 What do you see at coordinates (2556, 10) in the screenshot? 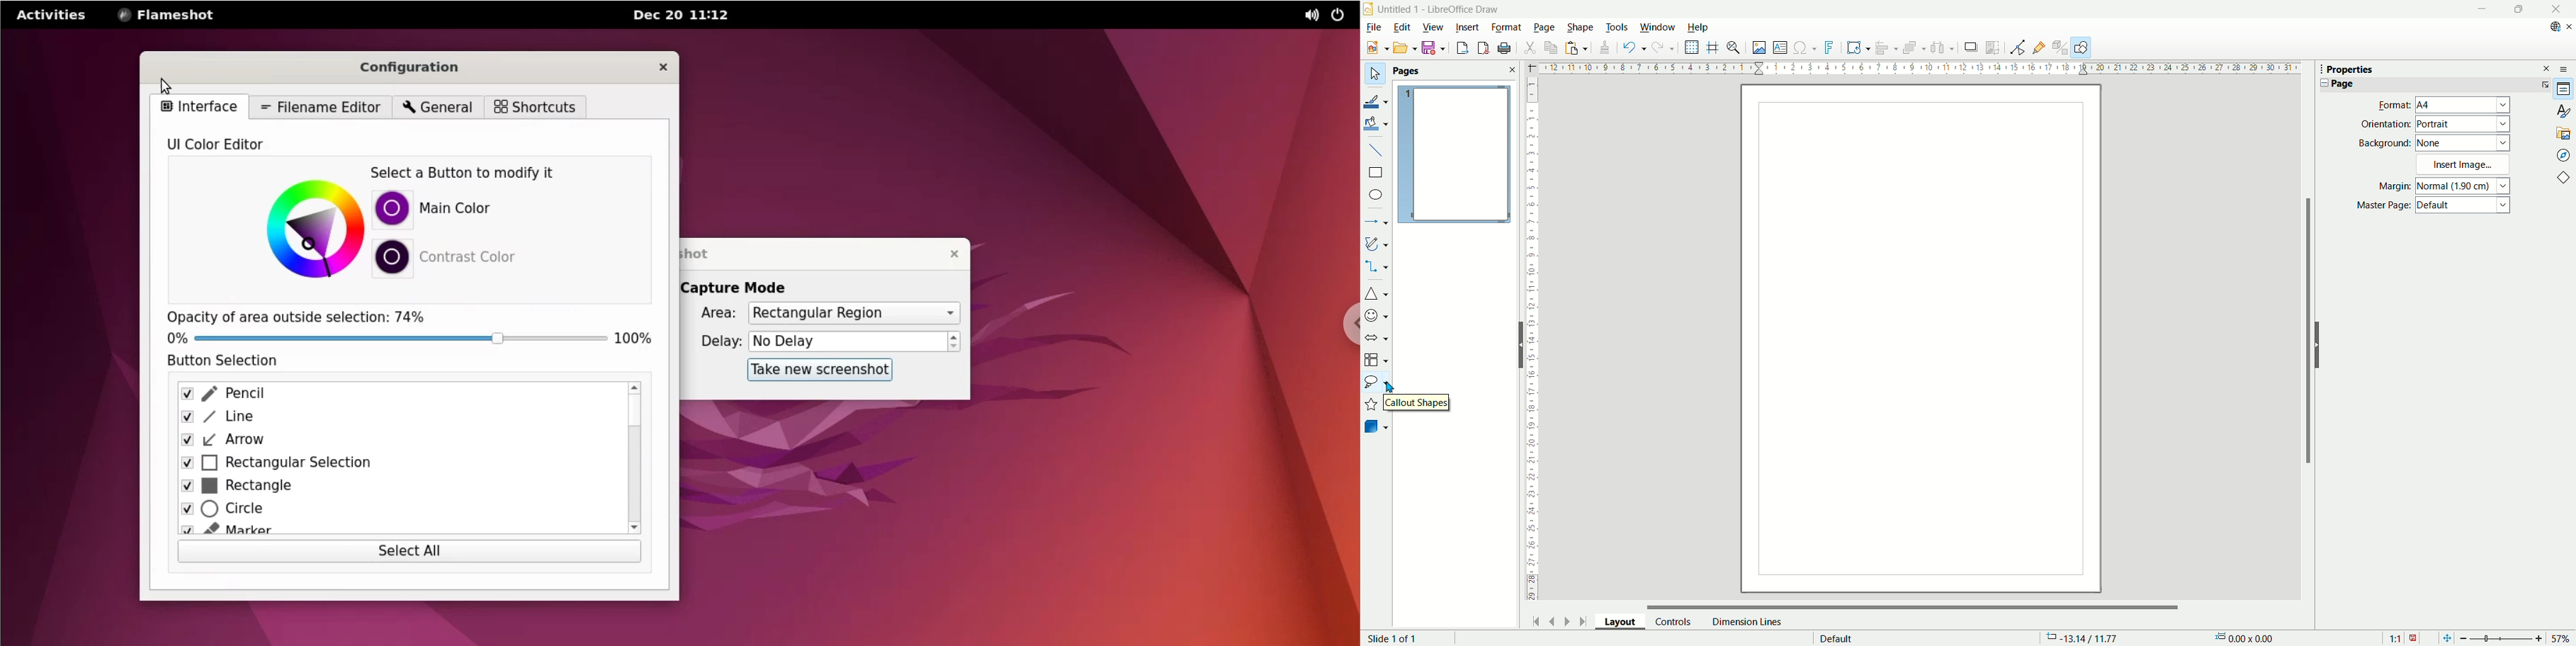
I see `Close` at bounding box center [2556, 10].